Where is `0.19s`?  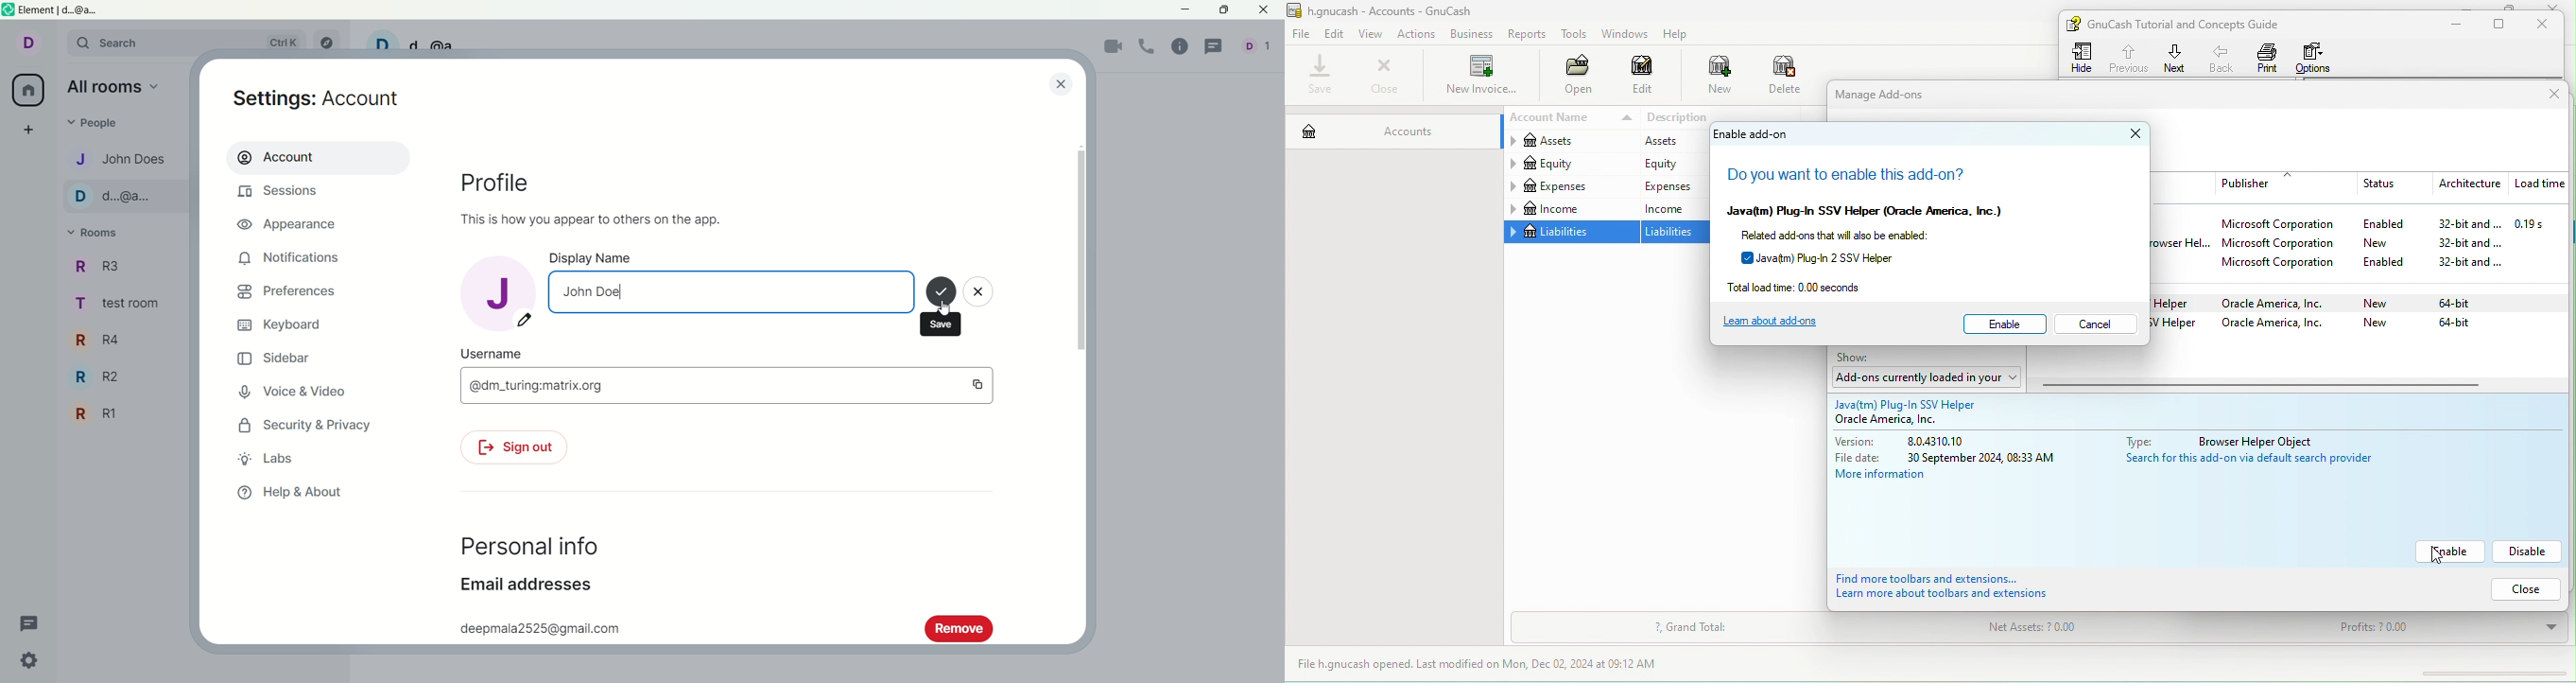
0.19s is located at coordinates (2540, 224).